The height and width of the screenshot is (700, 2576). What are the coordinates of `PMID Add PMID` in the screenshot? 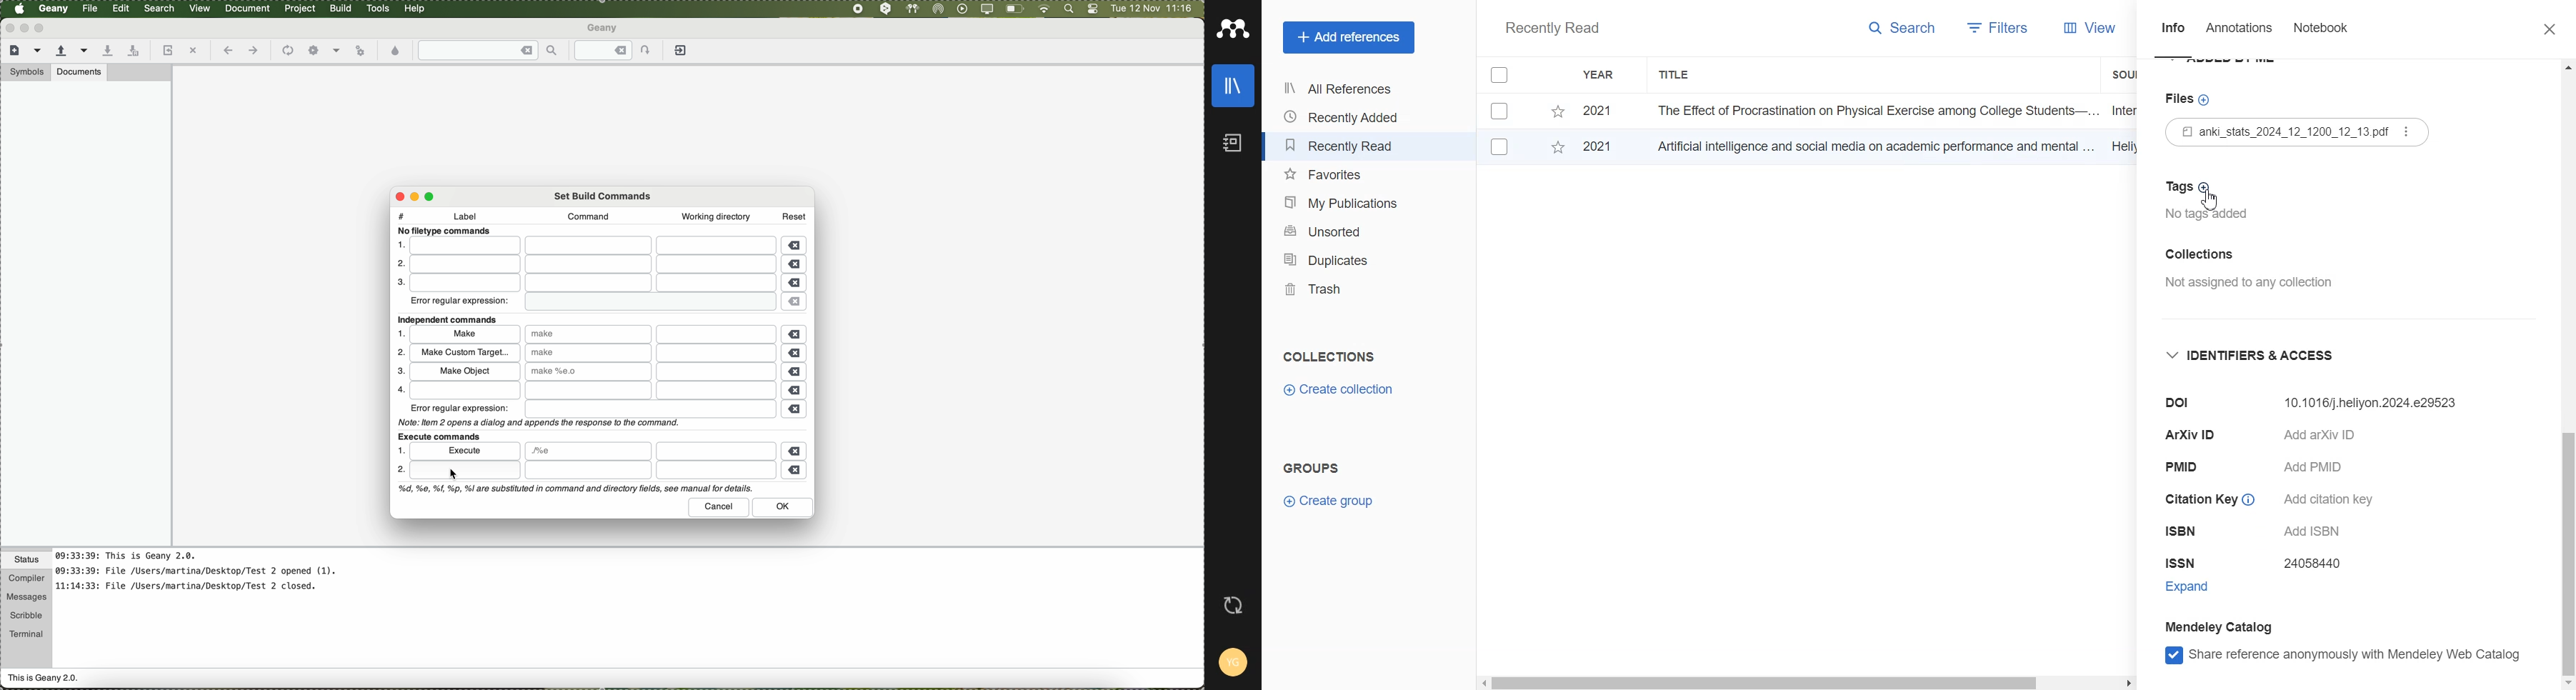 It's located at (2262, 469).